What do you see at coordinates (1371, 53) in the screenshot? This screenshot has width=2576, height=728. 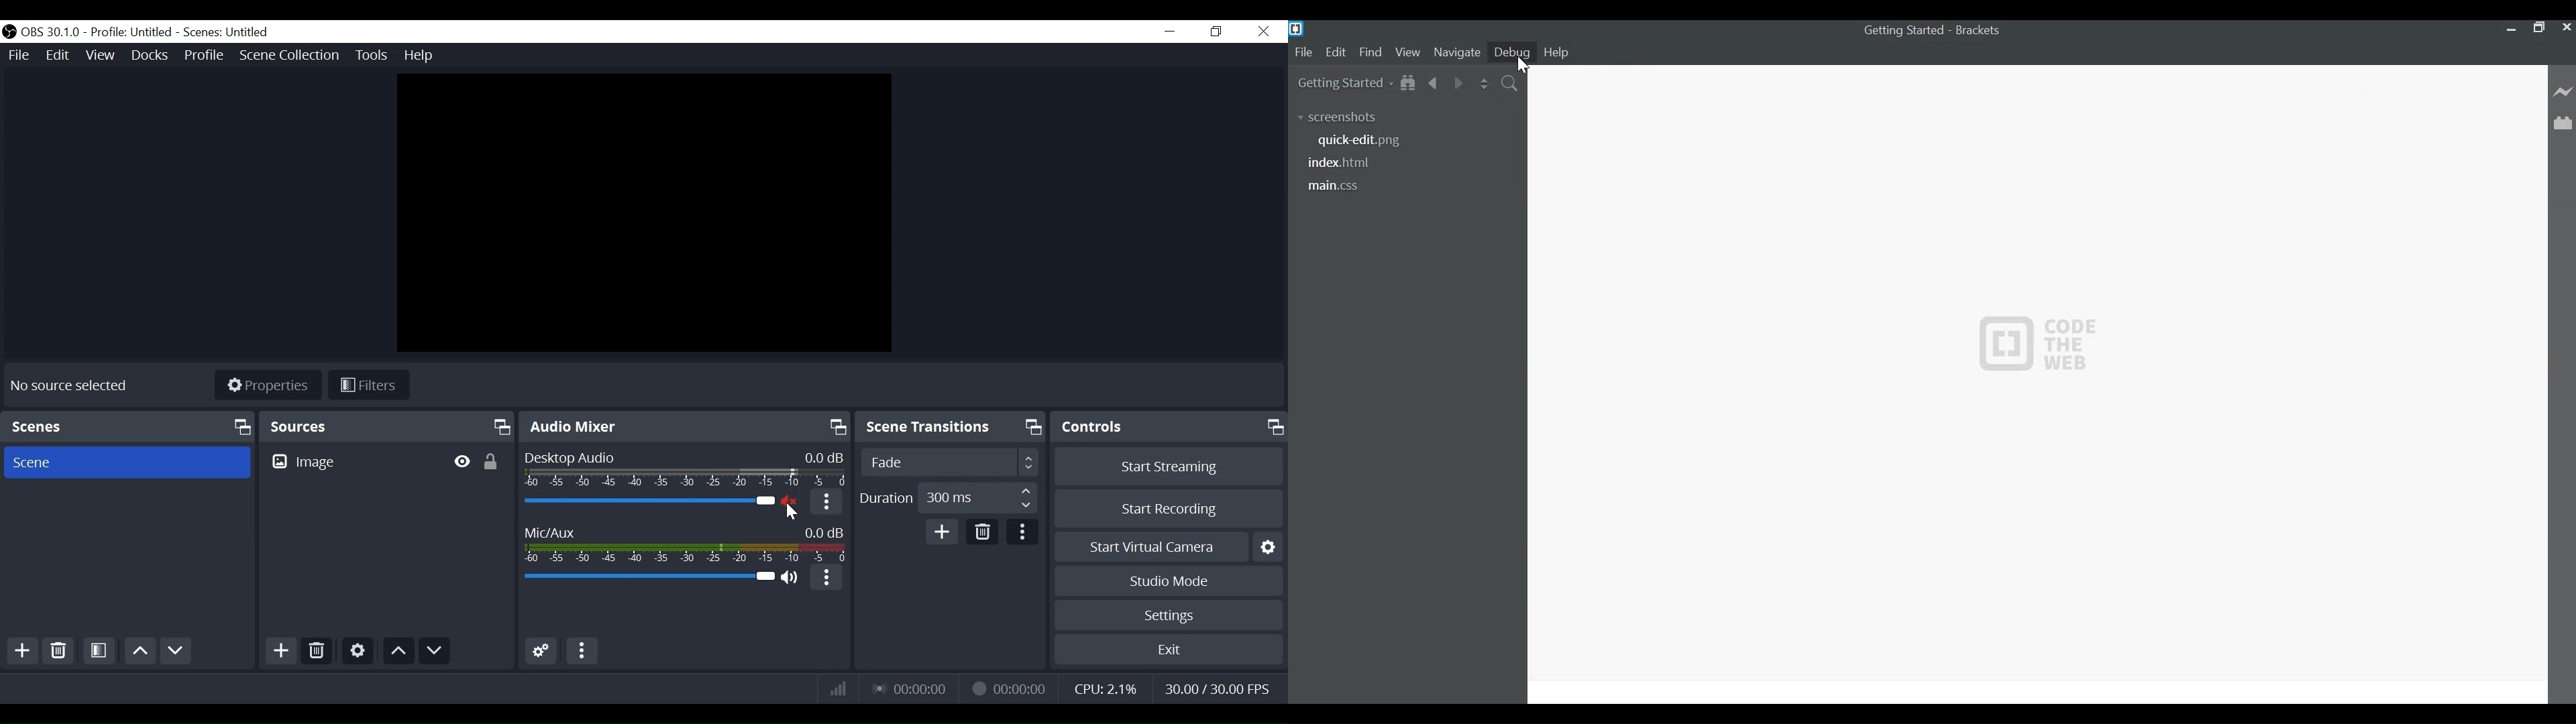 I see `Find` at bounding box center [1371, 53].